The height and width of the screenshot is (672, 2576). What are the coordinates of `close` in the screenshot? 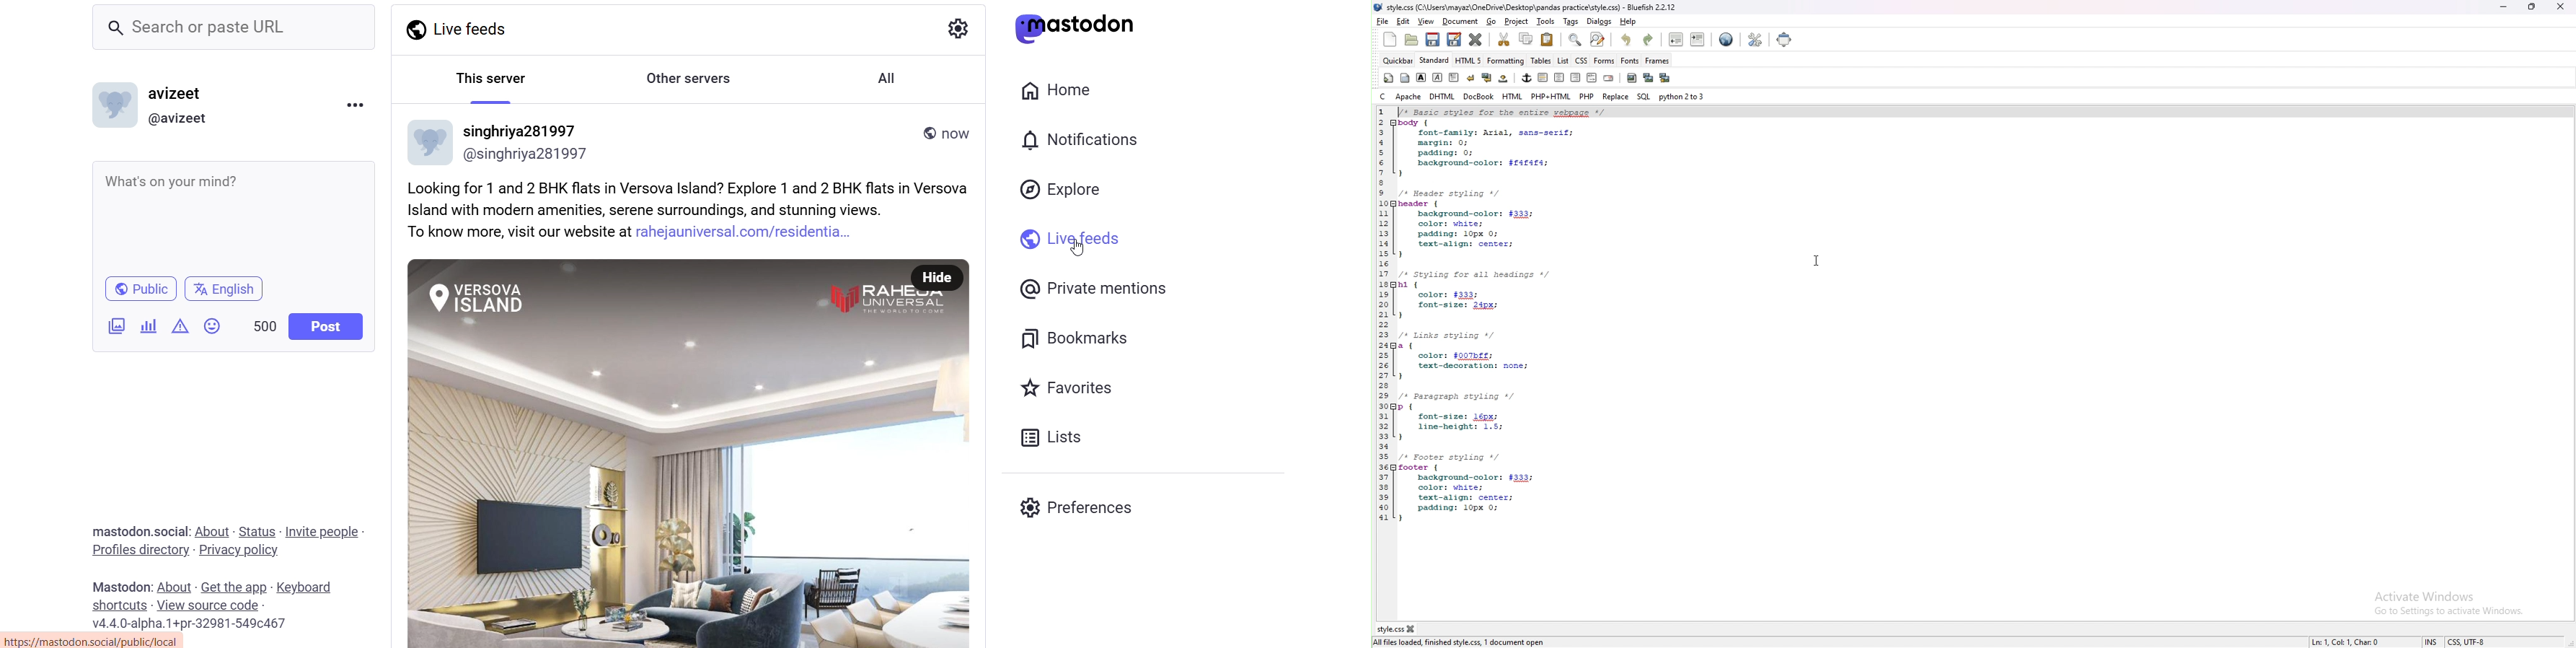 It's located at (2561, 7).